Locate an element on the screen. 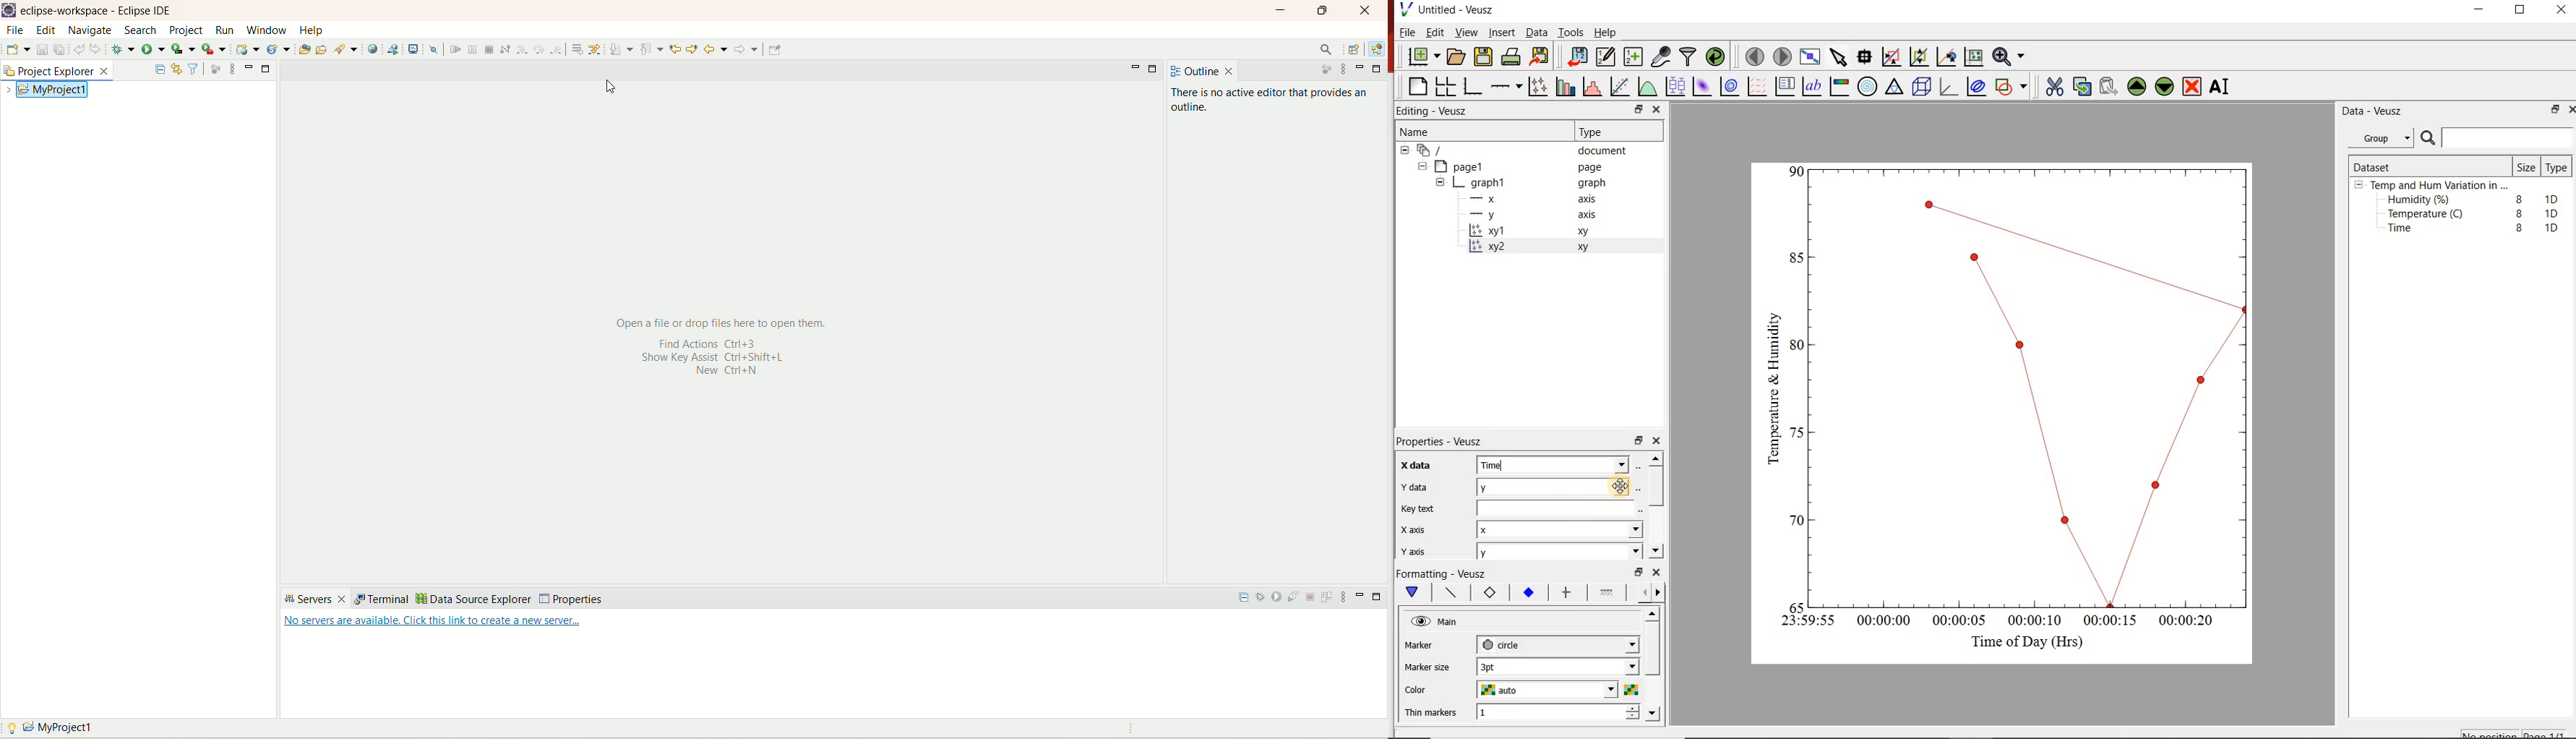 The height and width of the screenshot is (756, 2576). servers is located at coordinates (314, 599).